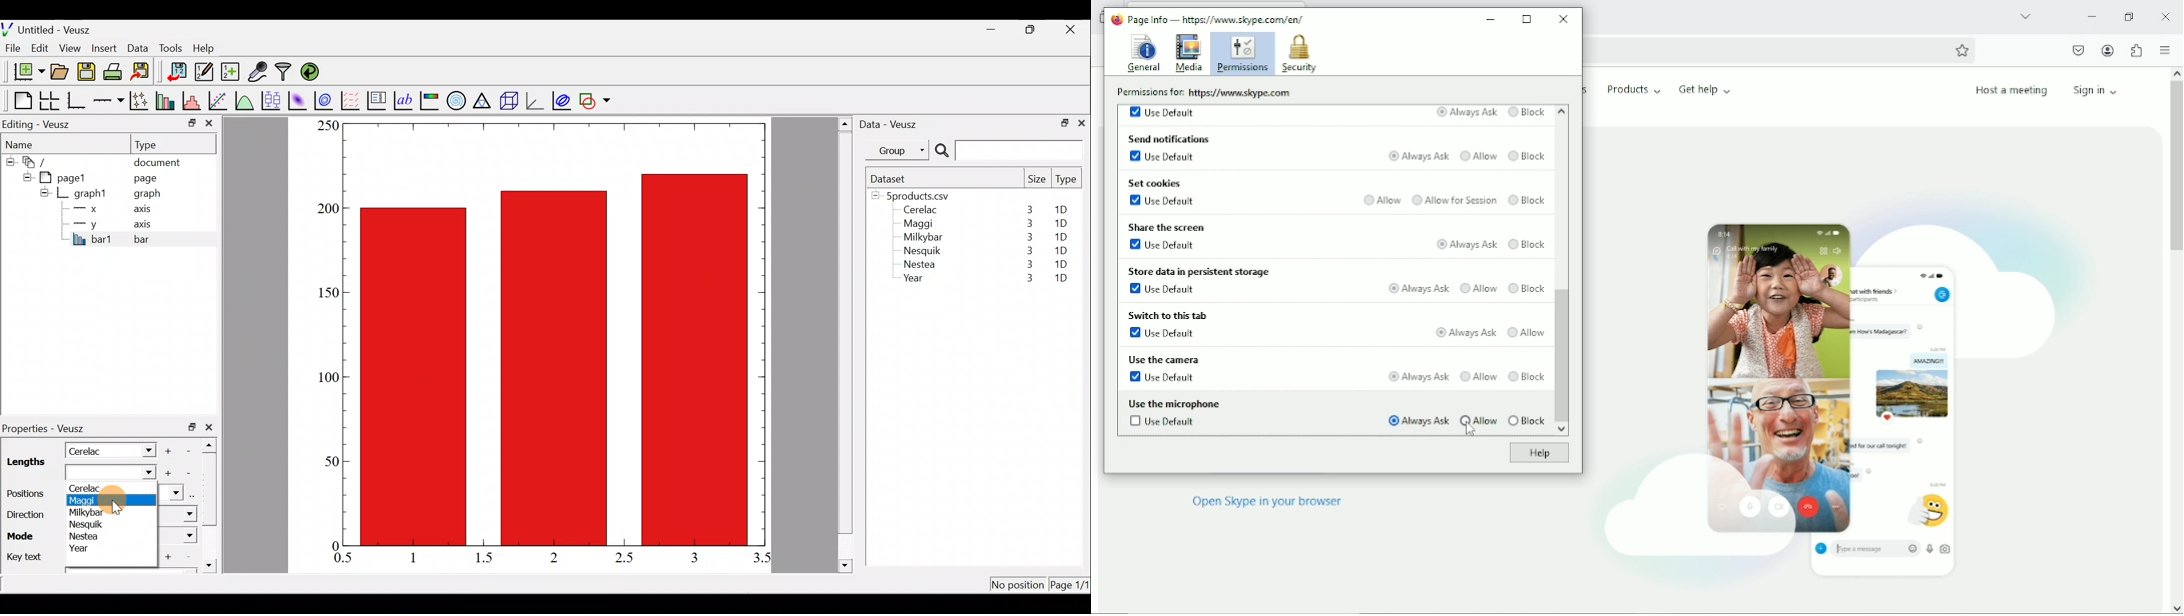 The height and width of the screenshot is (616, 2184). Describe the element at coordinates (23, 534) in the screenshot. I see `Mode` at that location.